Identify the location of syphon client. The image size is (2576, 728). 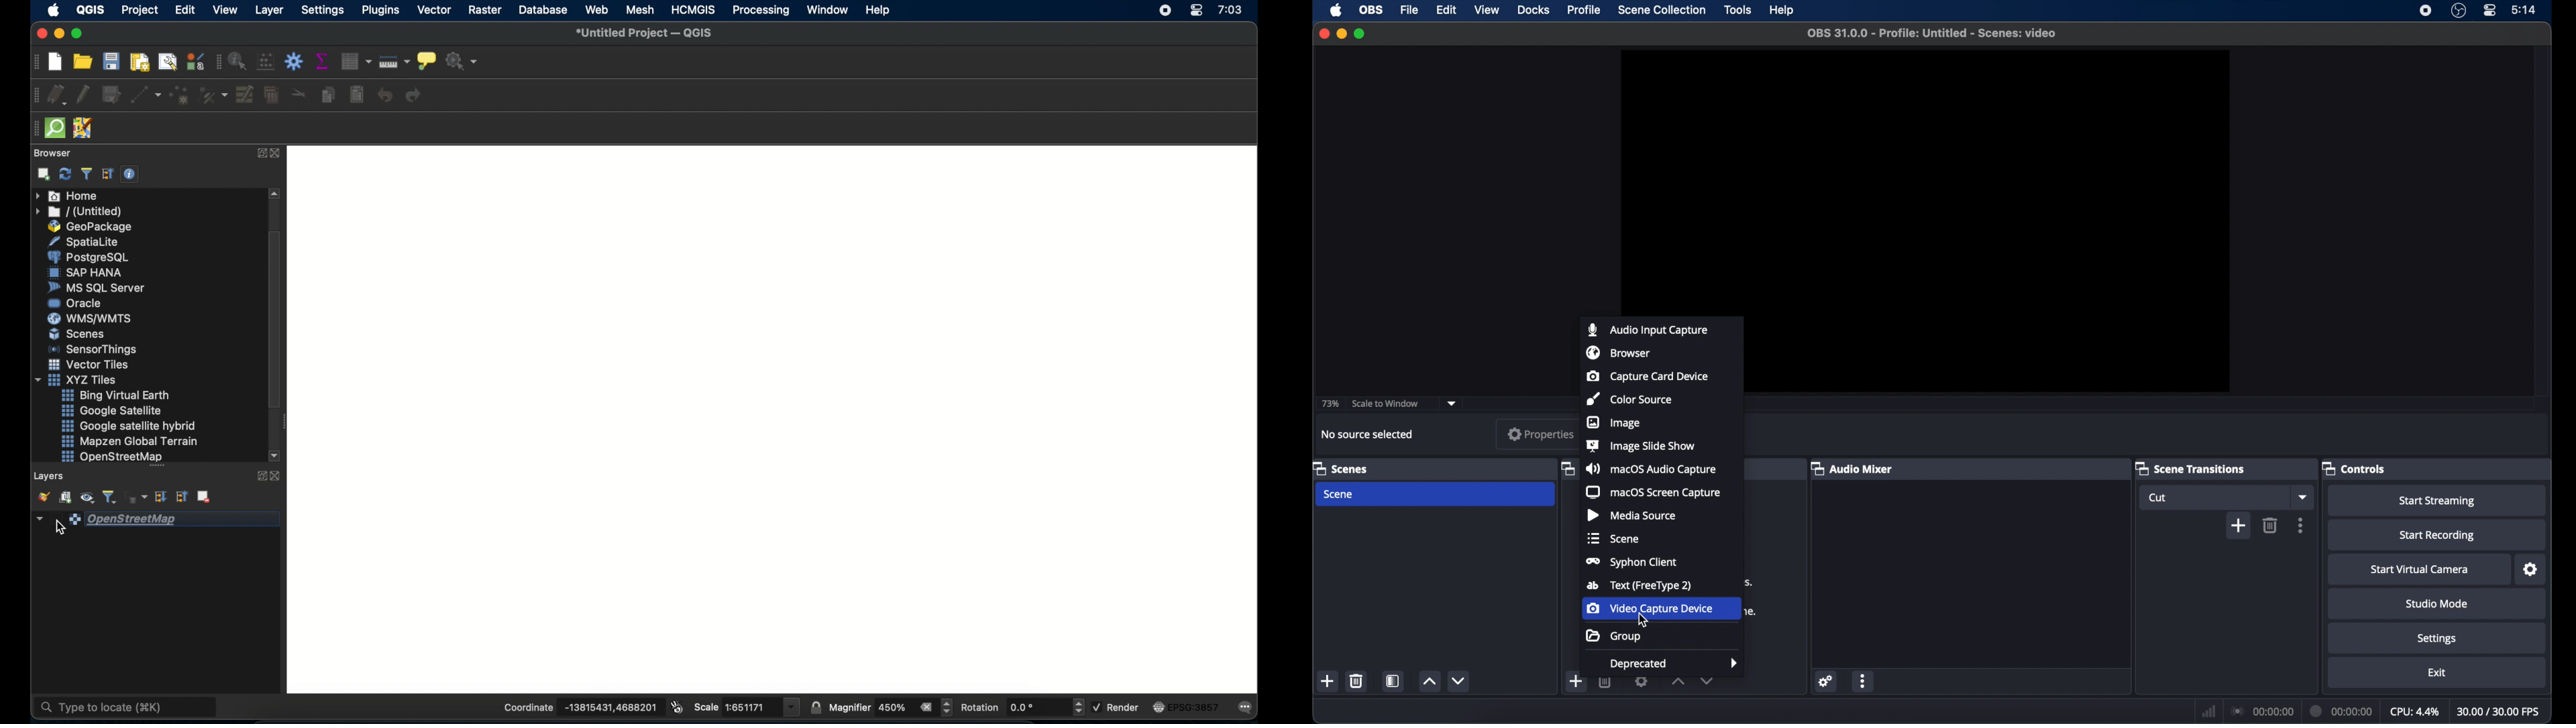
(1631, 562).